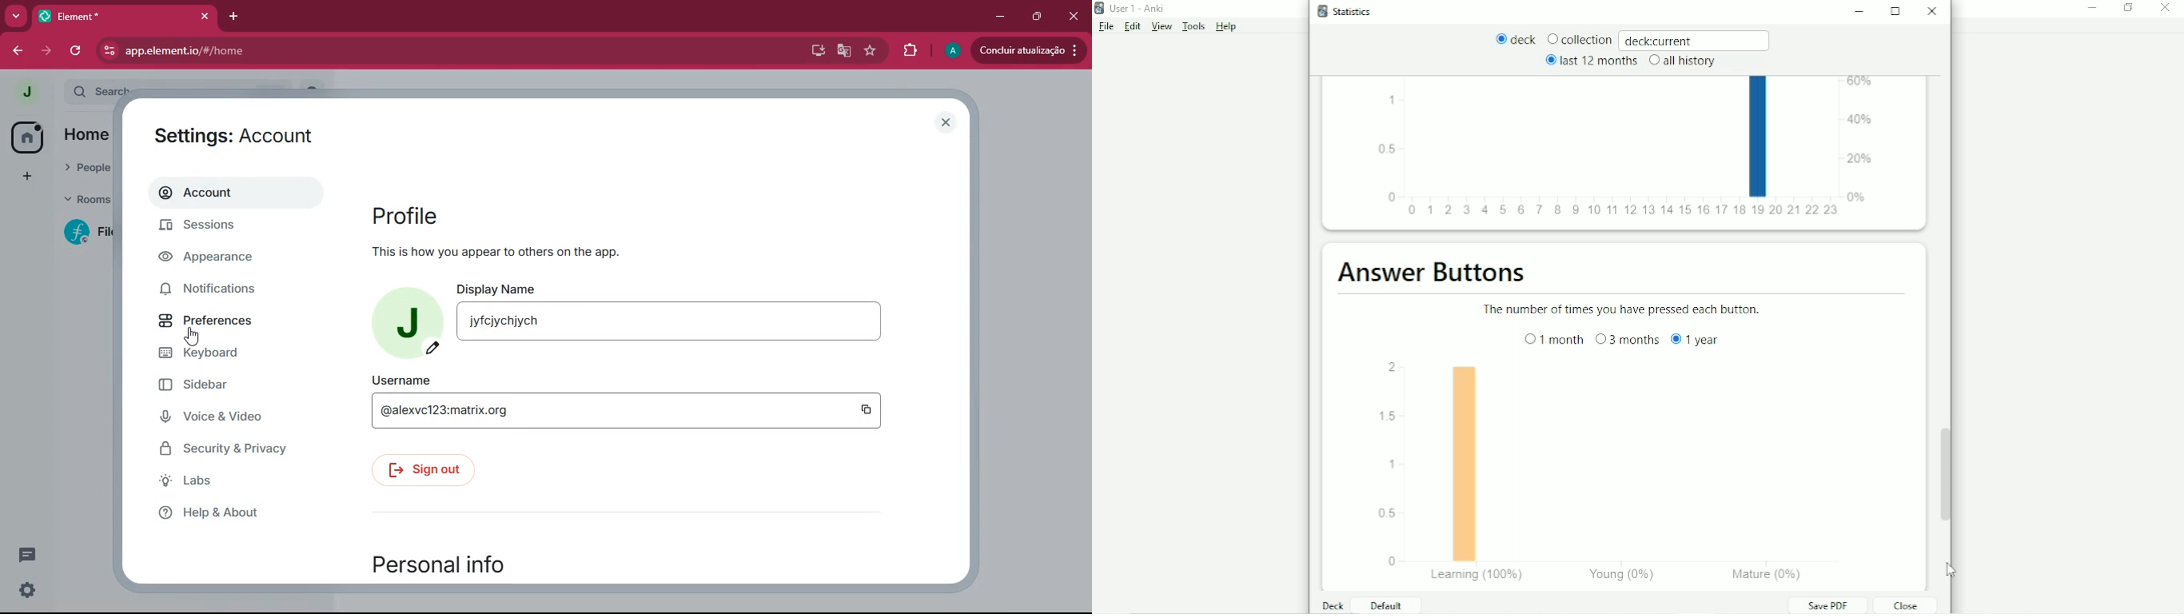 Image resolution: width=2184 pixels, height=616 pixels. What do you see at coordinates (1903, 605) in the screenshot?
I see `Close` at bounding box center [1903, 605].